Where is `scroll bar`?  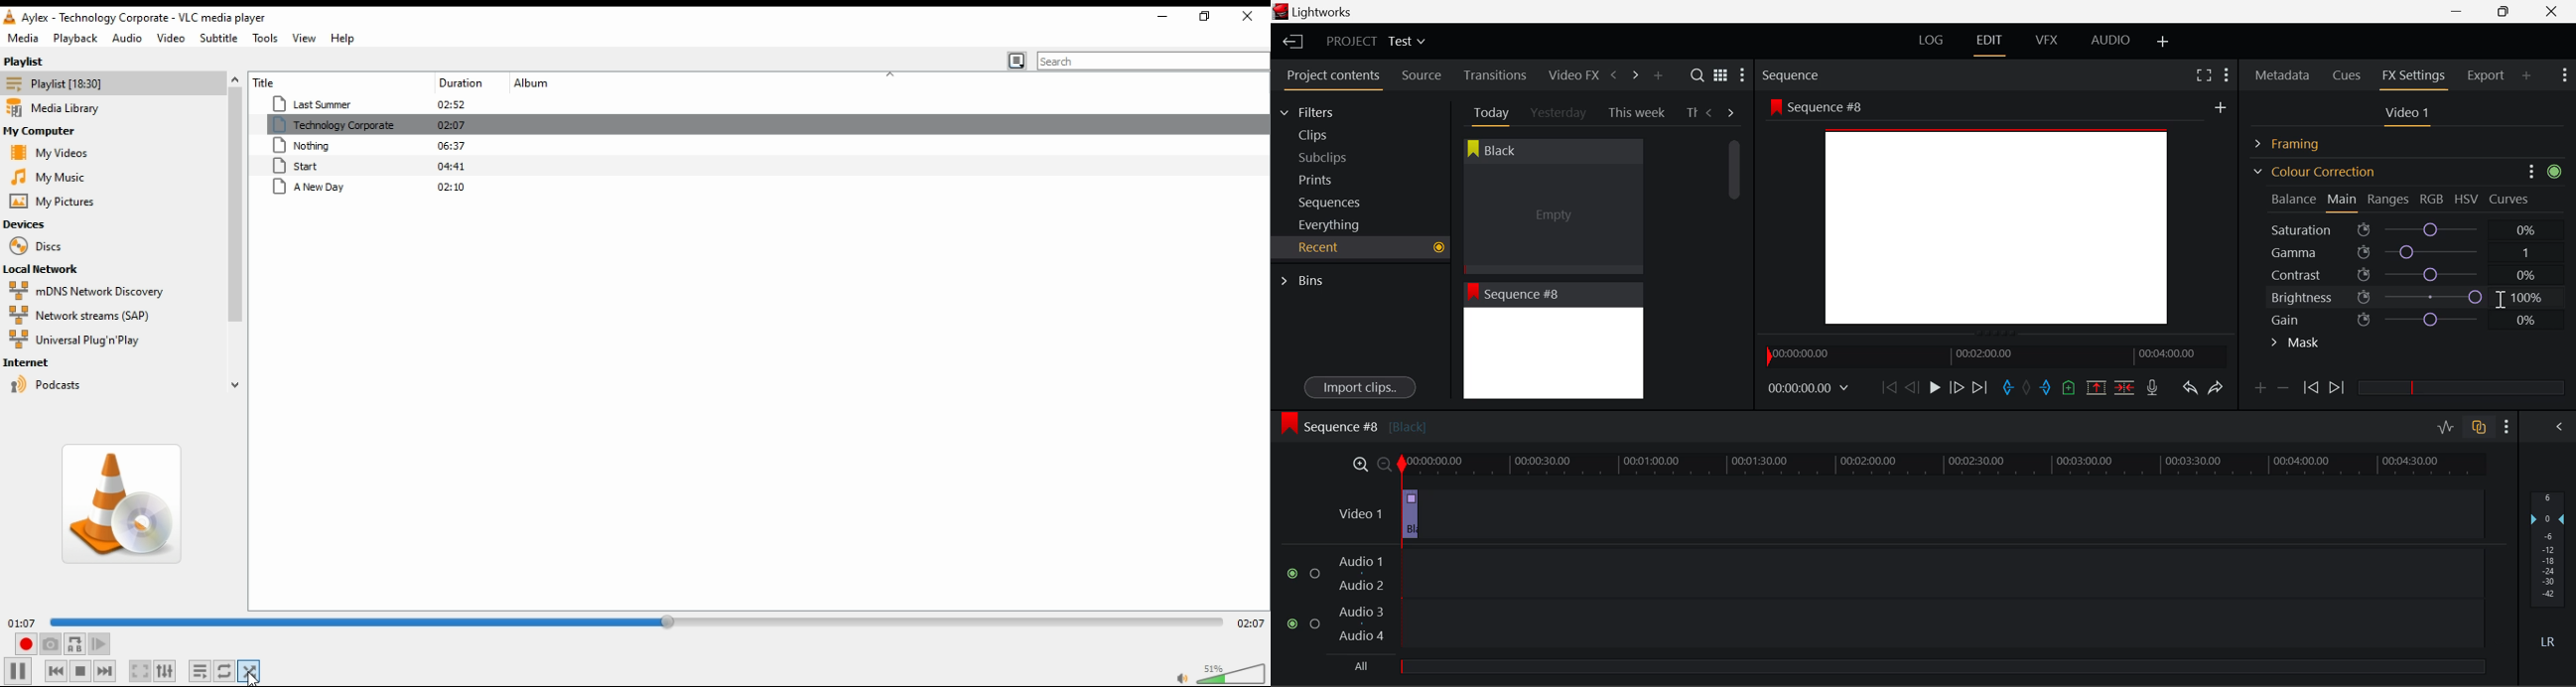
scroll bar is located at coordinates (234, 232).